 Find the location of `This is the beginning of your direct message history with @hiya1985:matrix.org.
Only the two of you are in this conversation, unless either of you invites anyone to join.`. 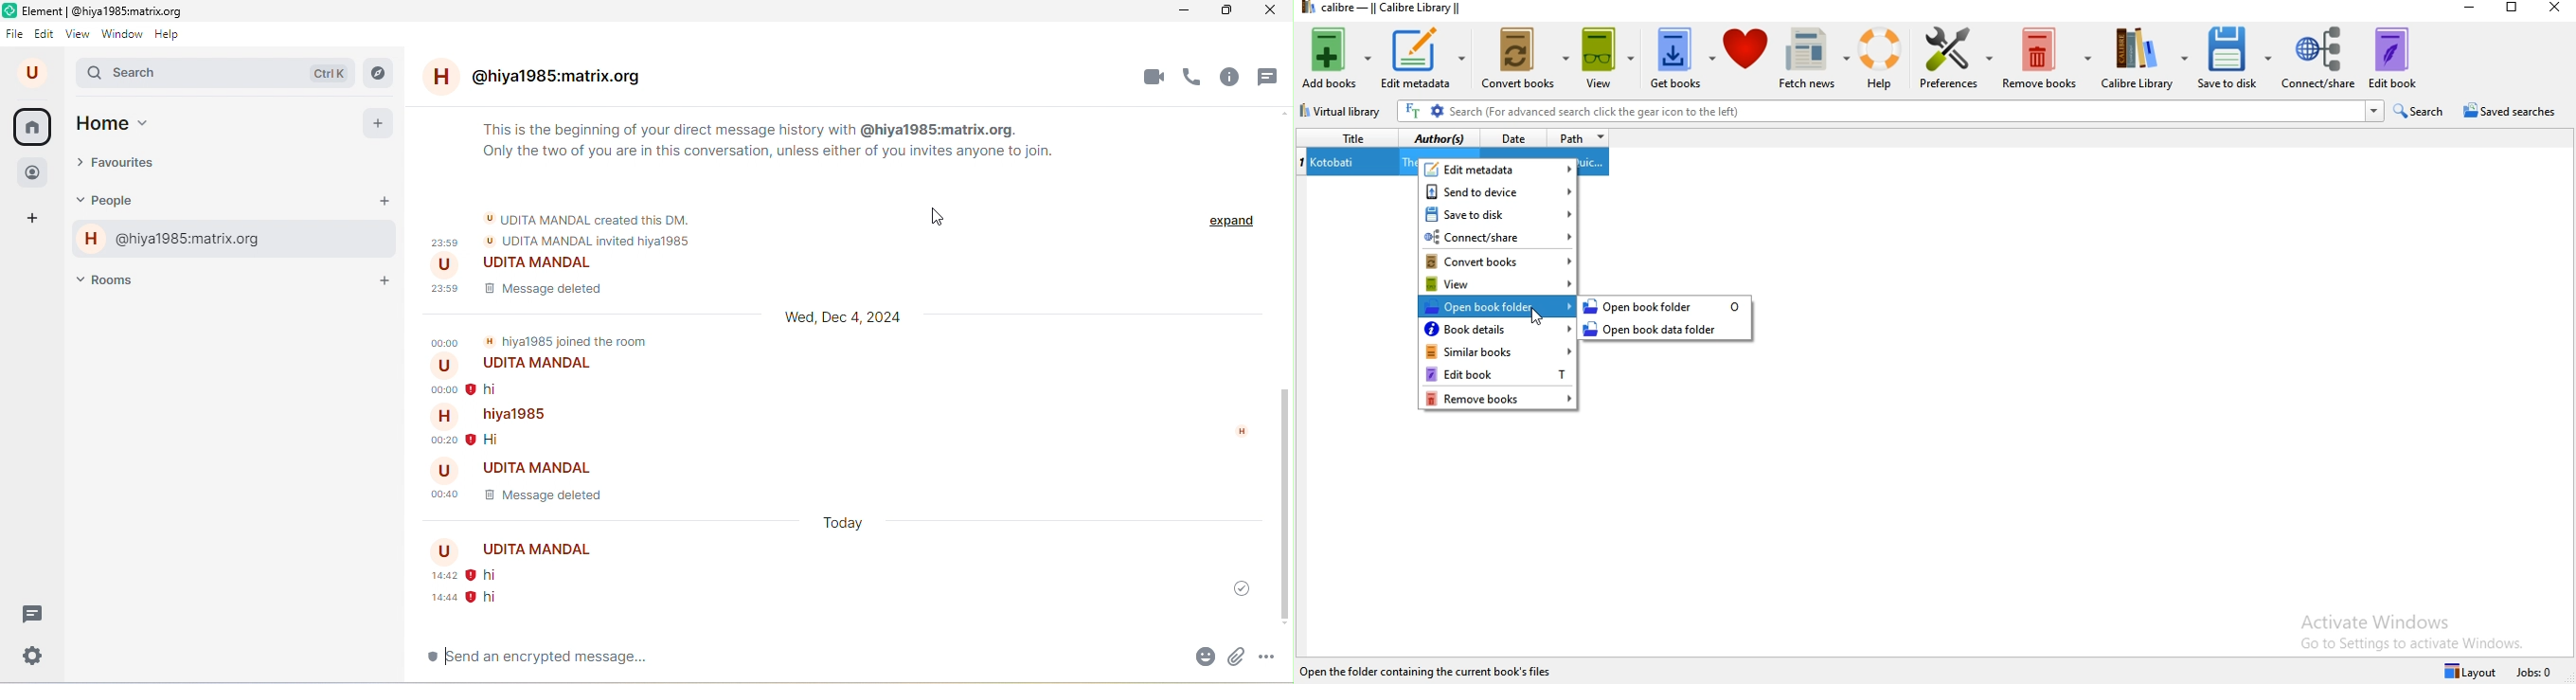

This is the beginning of your direct message history with @hiya1985:matrix.org.
Only the two of you are in this conversation, unless either of you invites anyone to join. is located at coordinates (768, 142).